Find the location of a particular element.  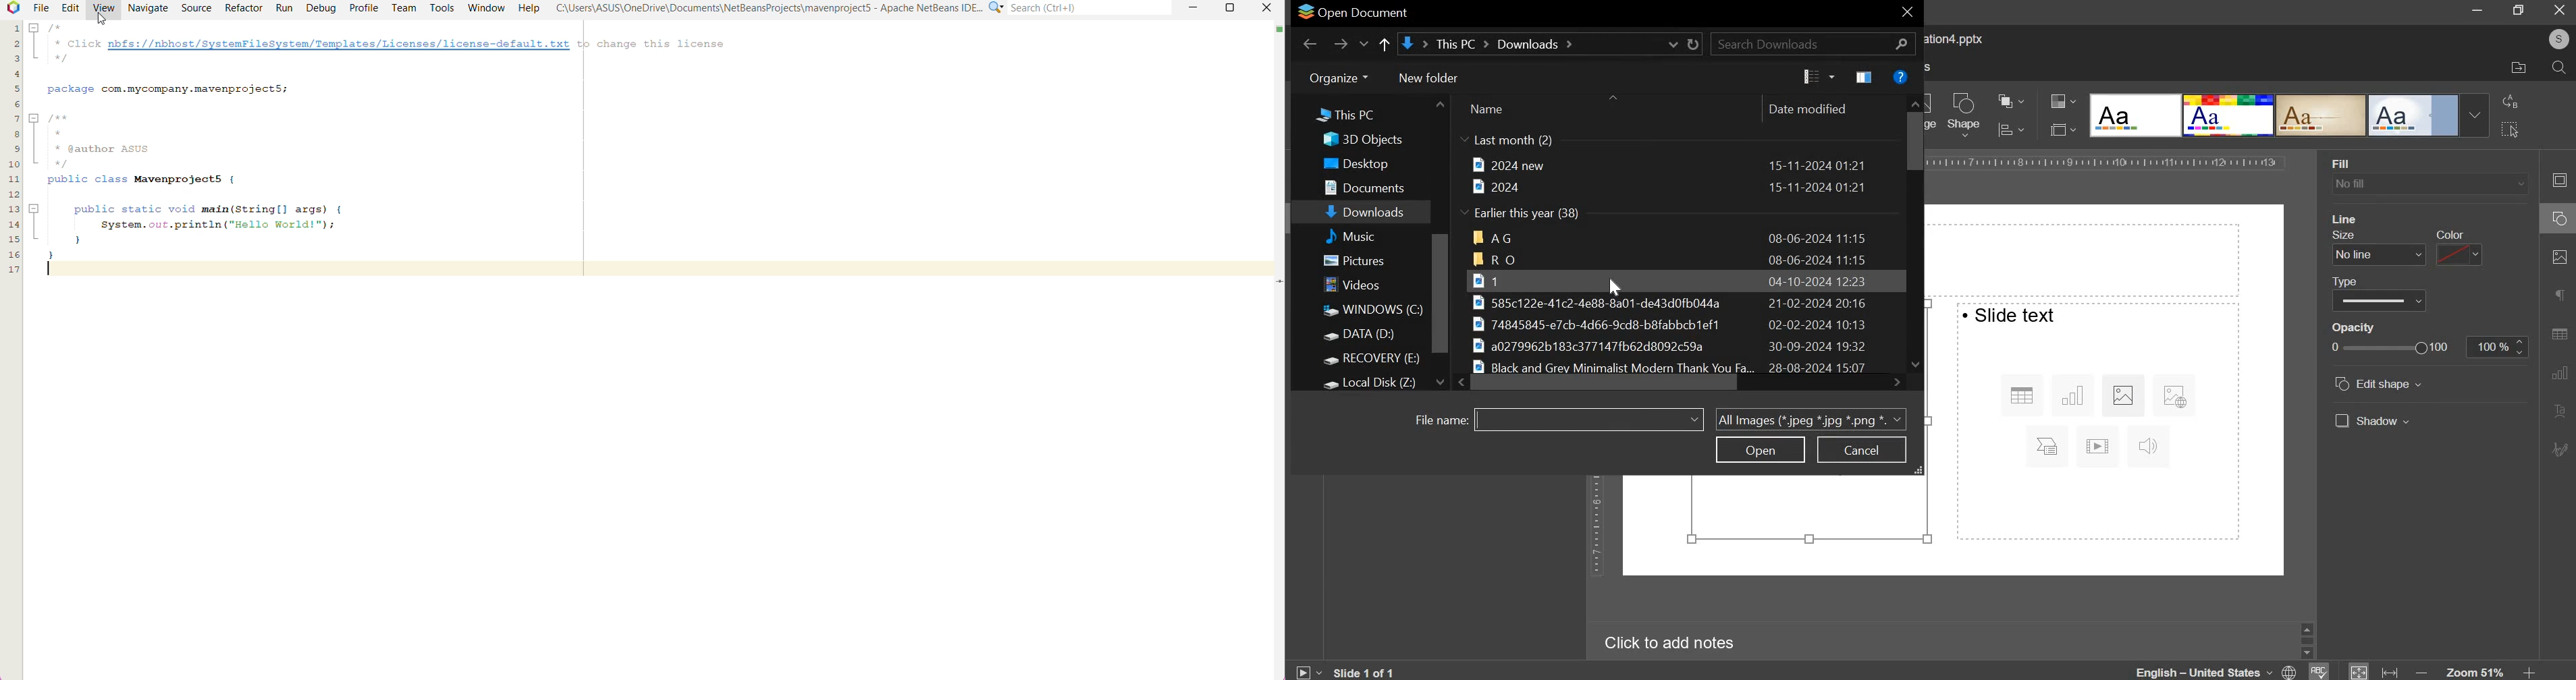

New folder is located at coordinates (1428, 77).